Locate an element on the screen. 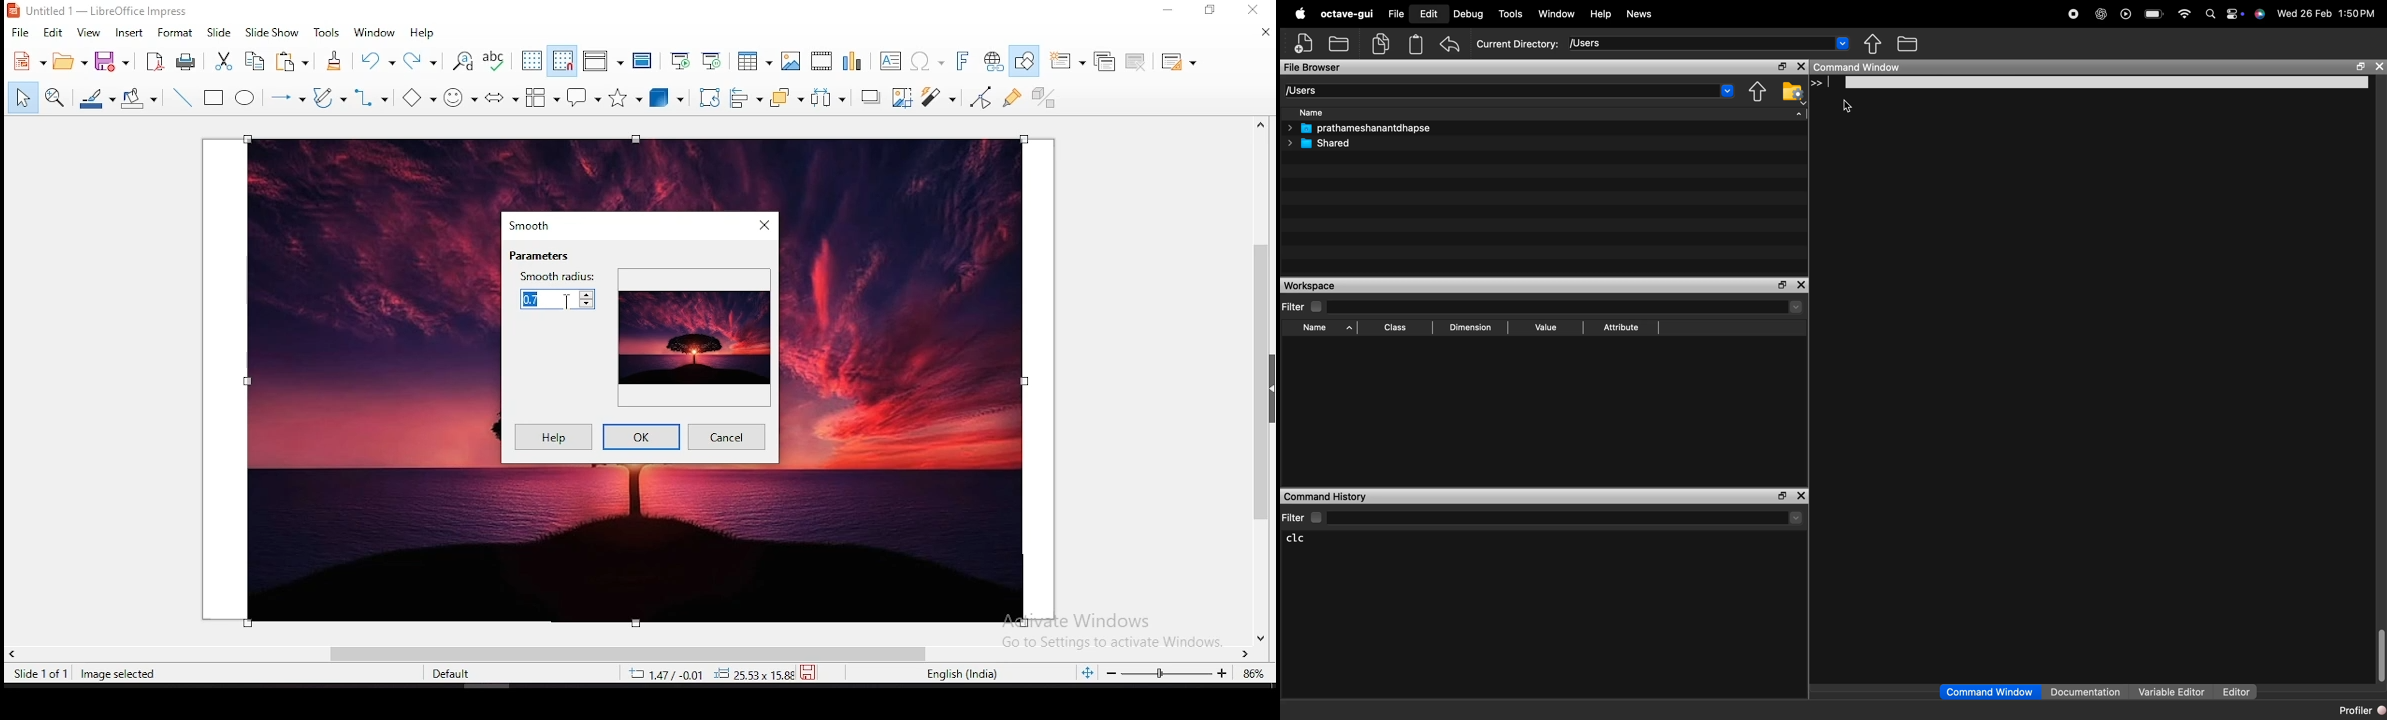 Image resolution: width=2408 pixels, height=728 pixels. tools is located at coordinates (326, 32).